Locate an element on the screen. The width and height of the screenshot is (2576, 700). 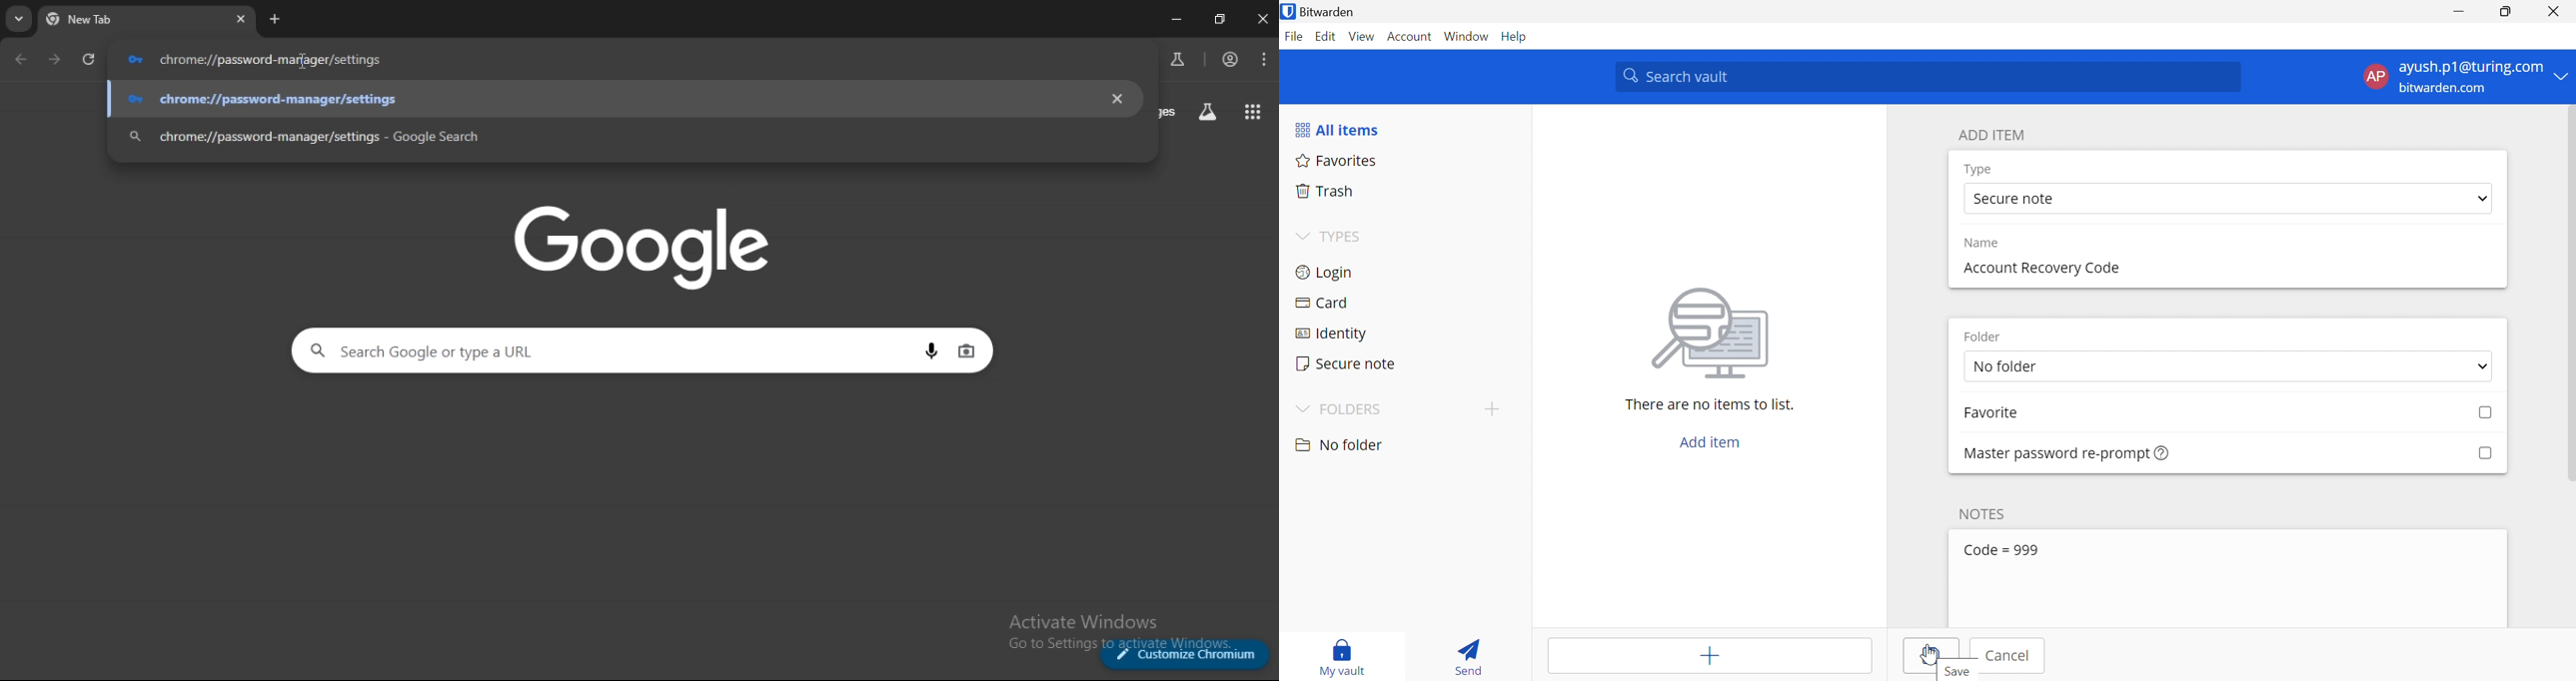
NOTES is located at coordinates (1987, 512).